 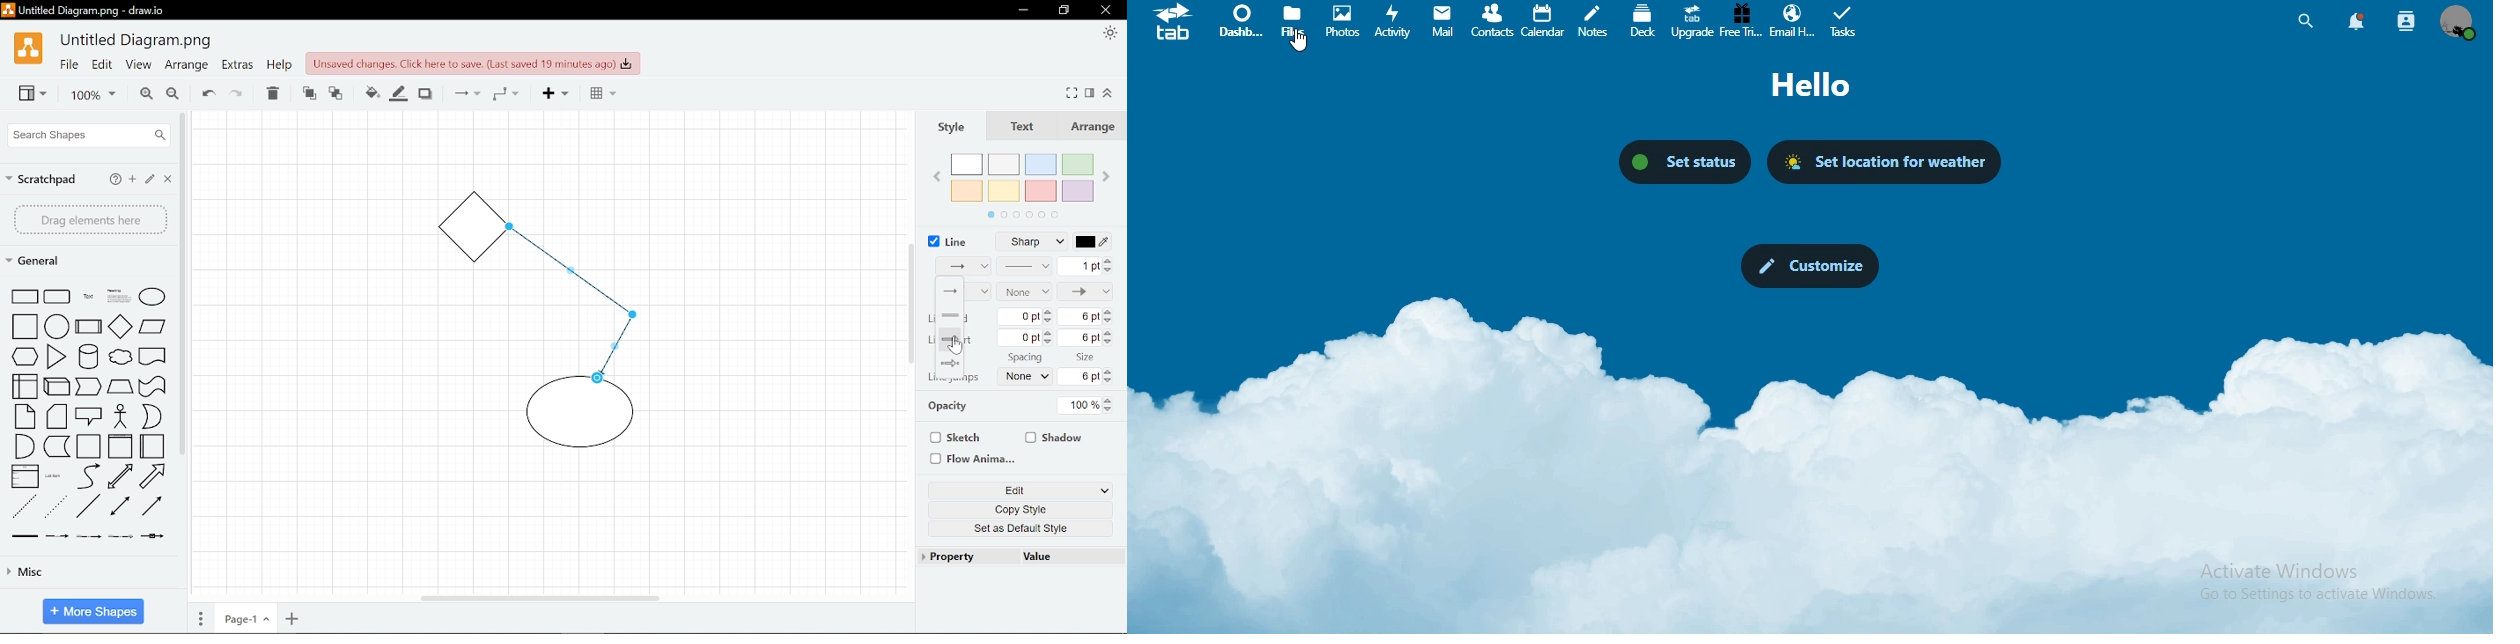 I want to click on space, so click(x=1024, y=358).